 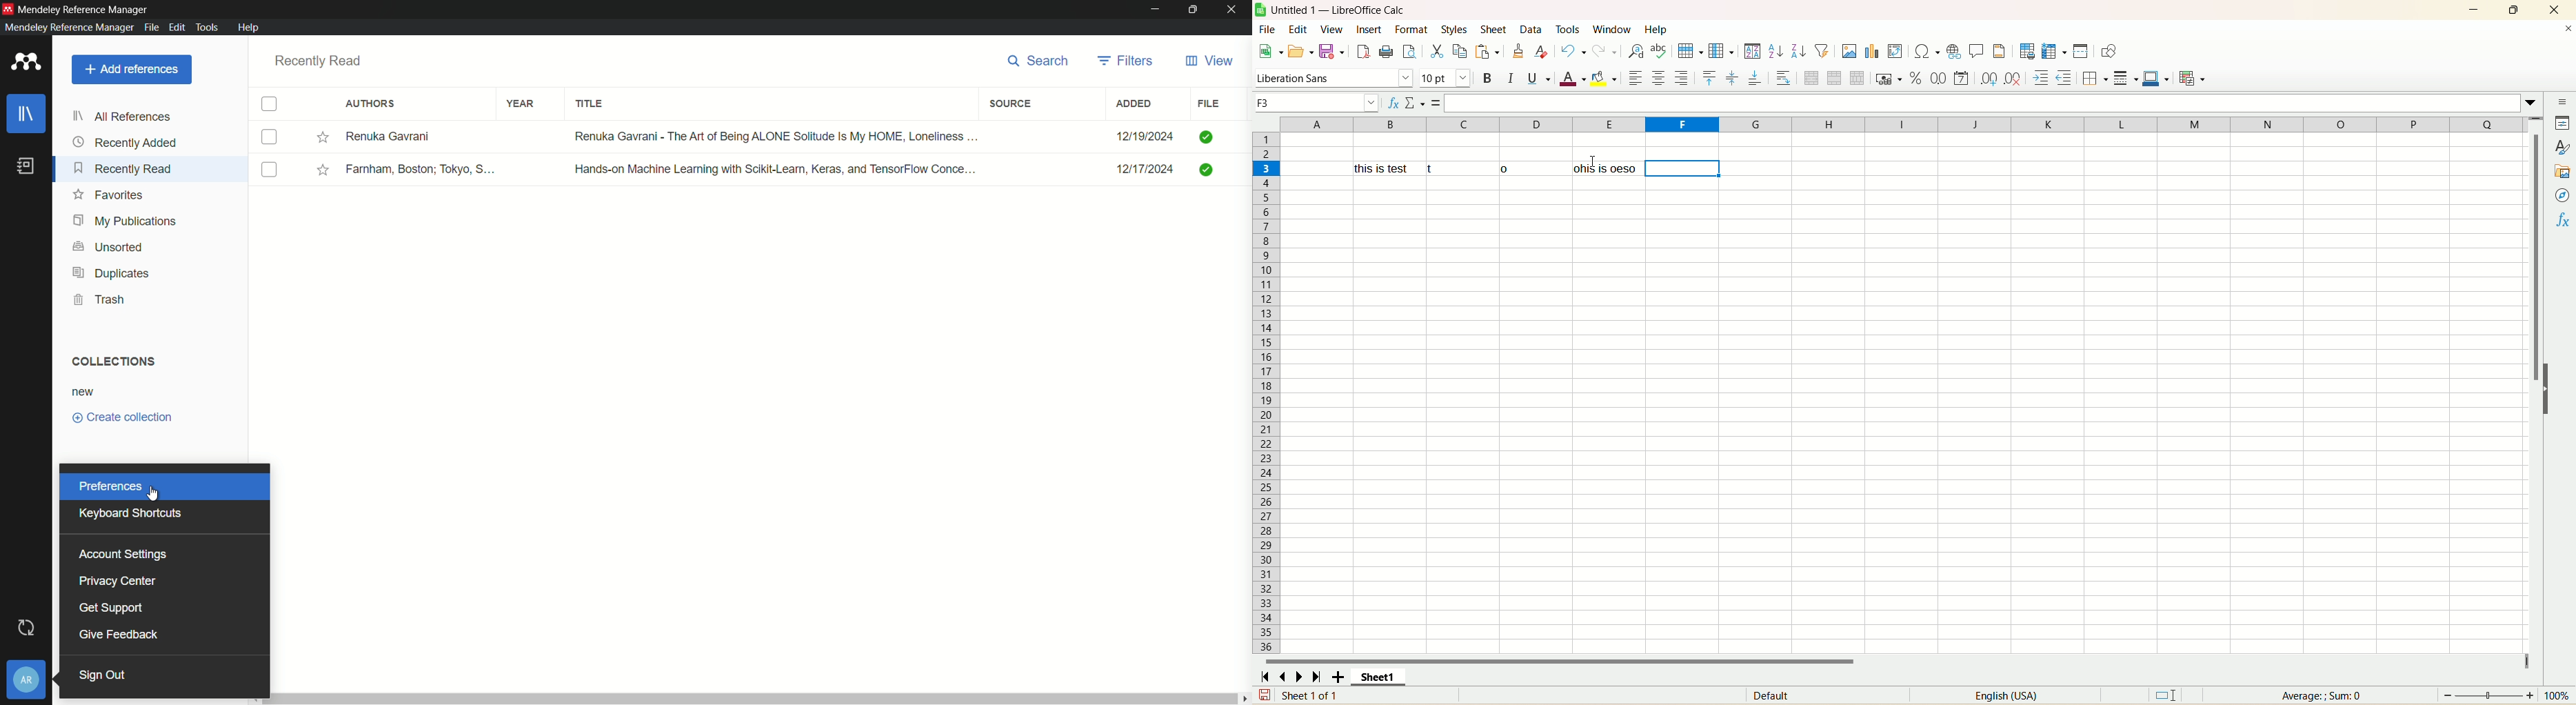 What do you see at coordinates (420, 168) in the screenshot?
I see `Famham, Boston` at bounding box center [420, 168].